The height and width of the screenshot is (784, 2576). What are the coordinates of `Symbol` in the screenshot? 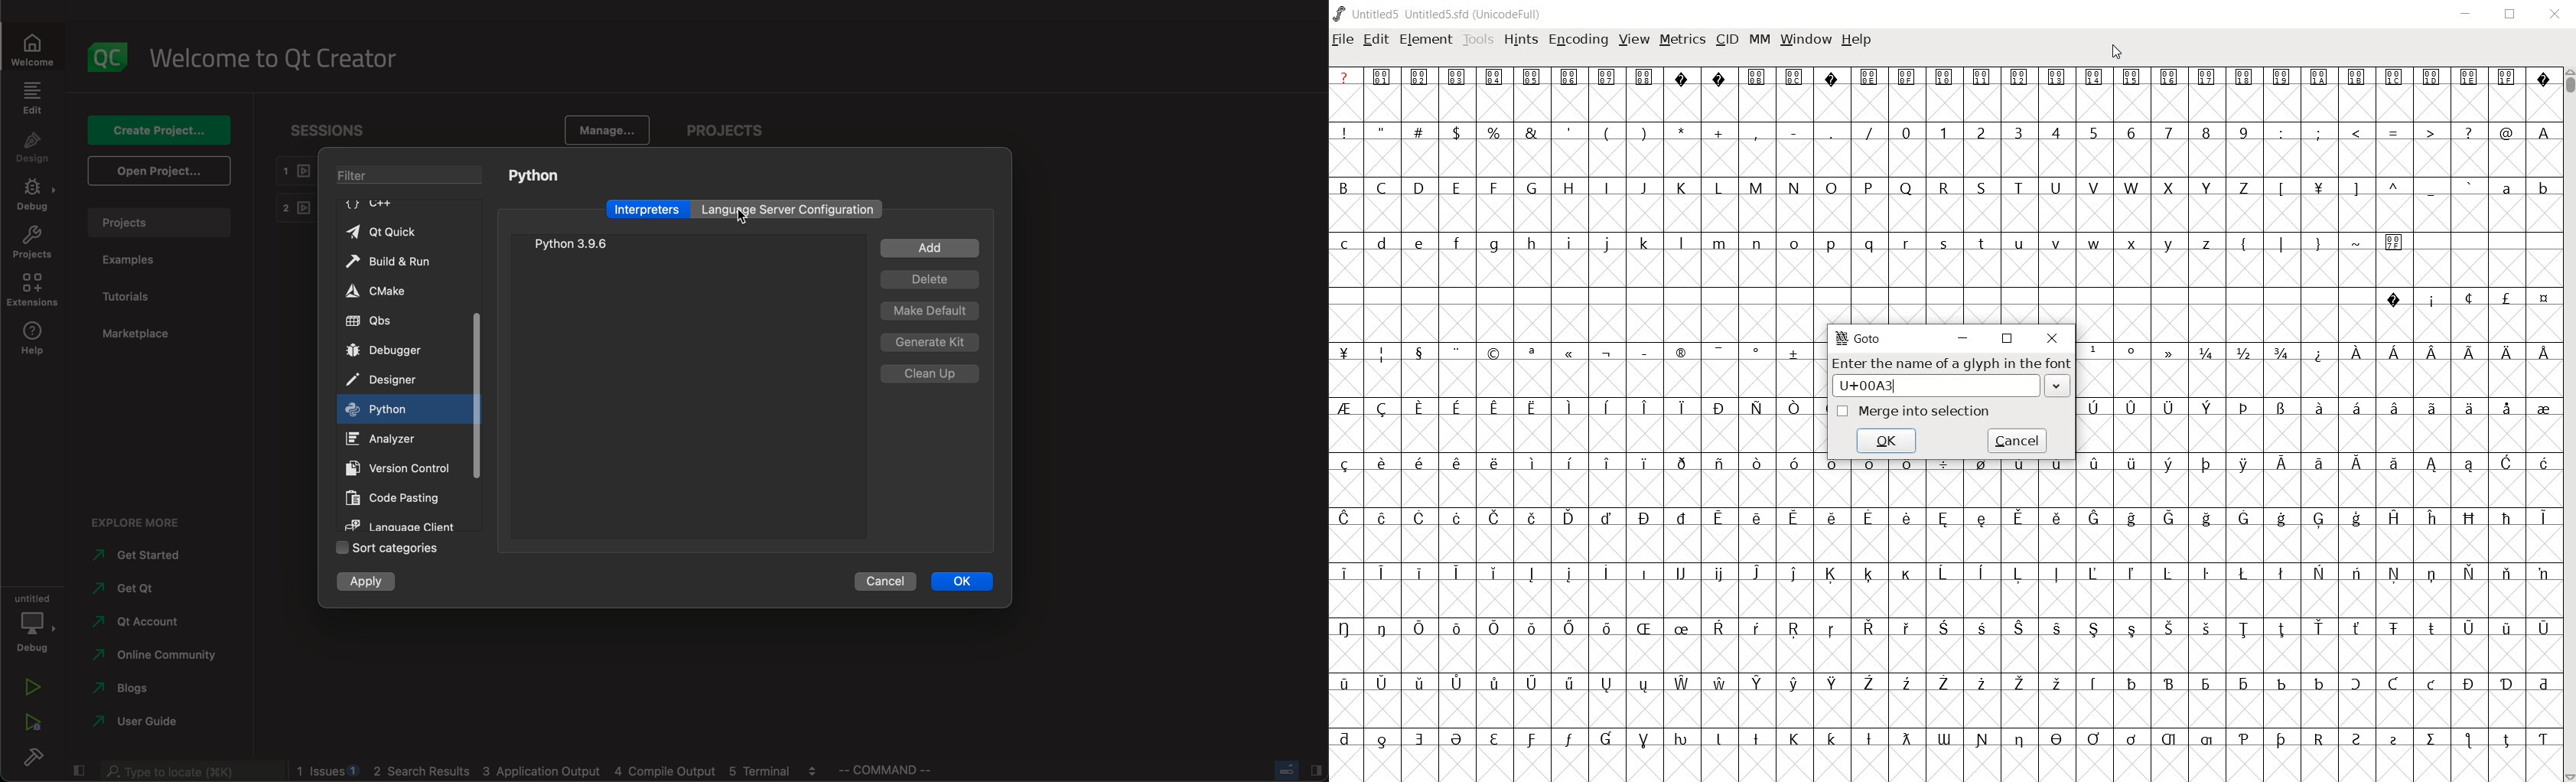 It's located at (1943, 684).